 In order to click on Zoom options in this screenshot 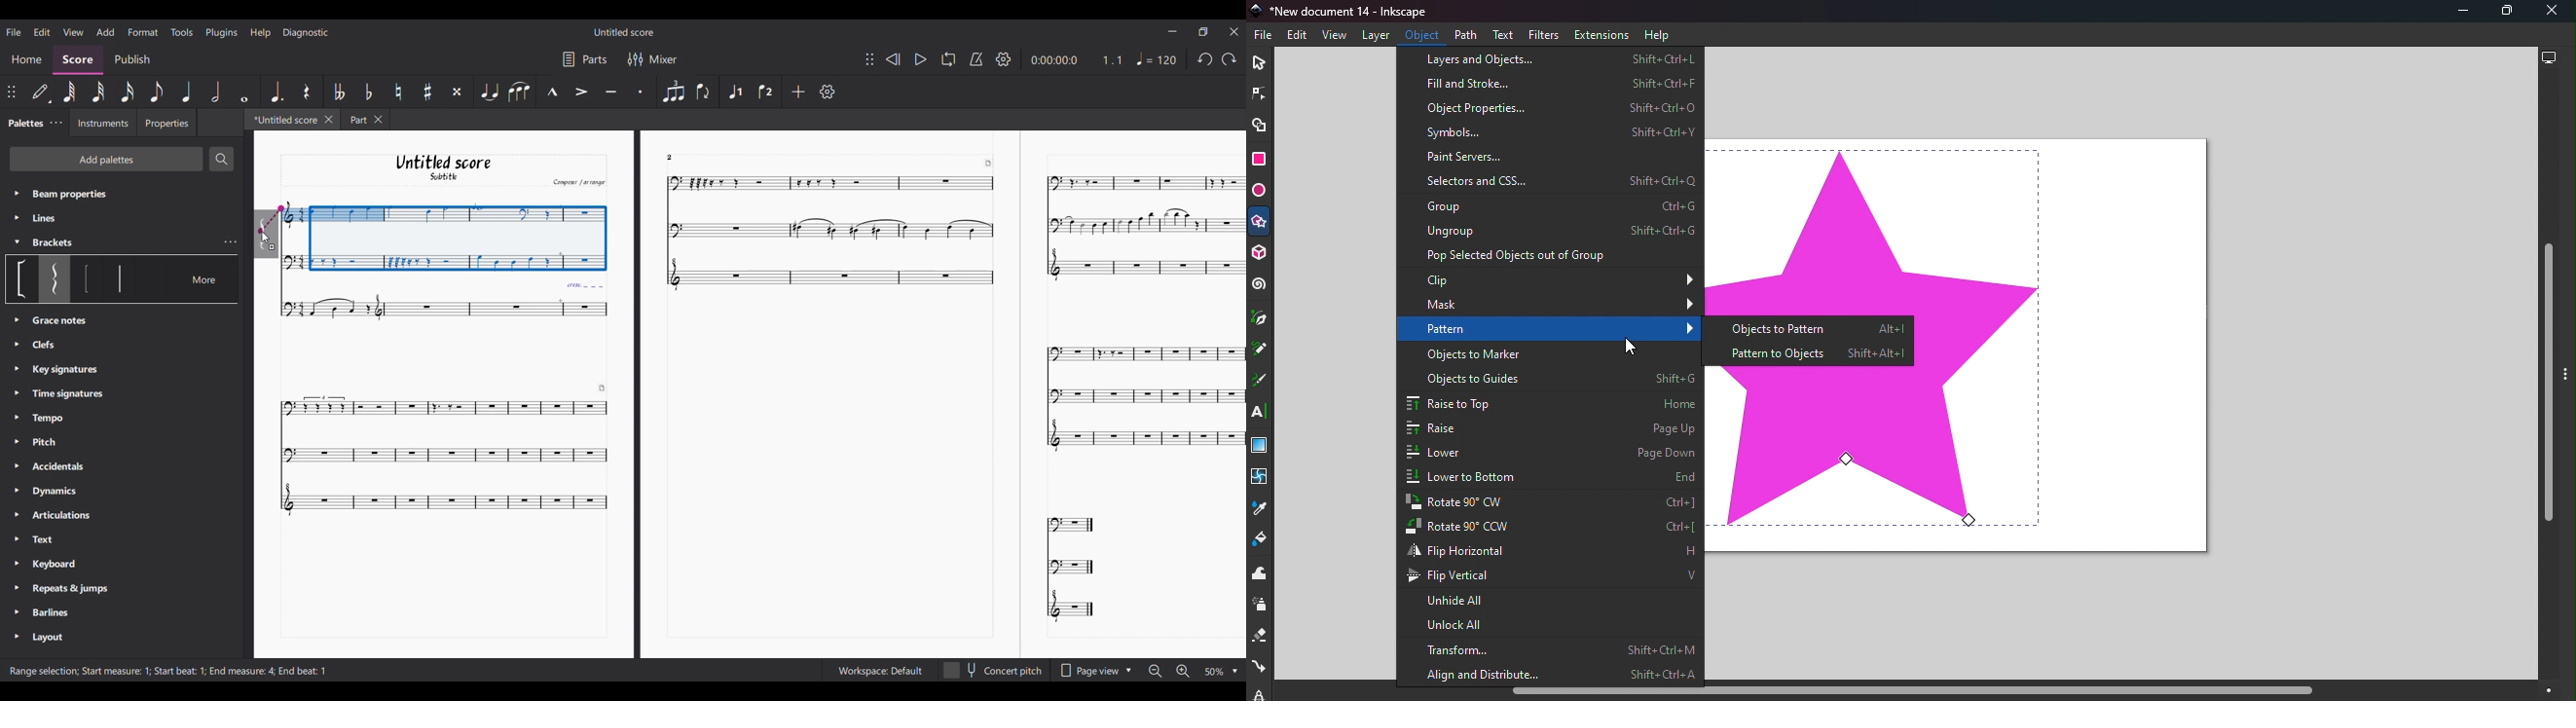, I will do `click(1214, 672)`.